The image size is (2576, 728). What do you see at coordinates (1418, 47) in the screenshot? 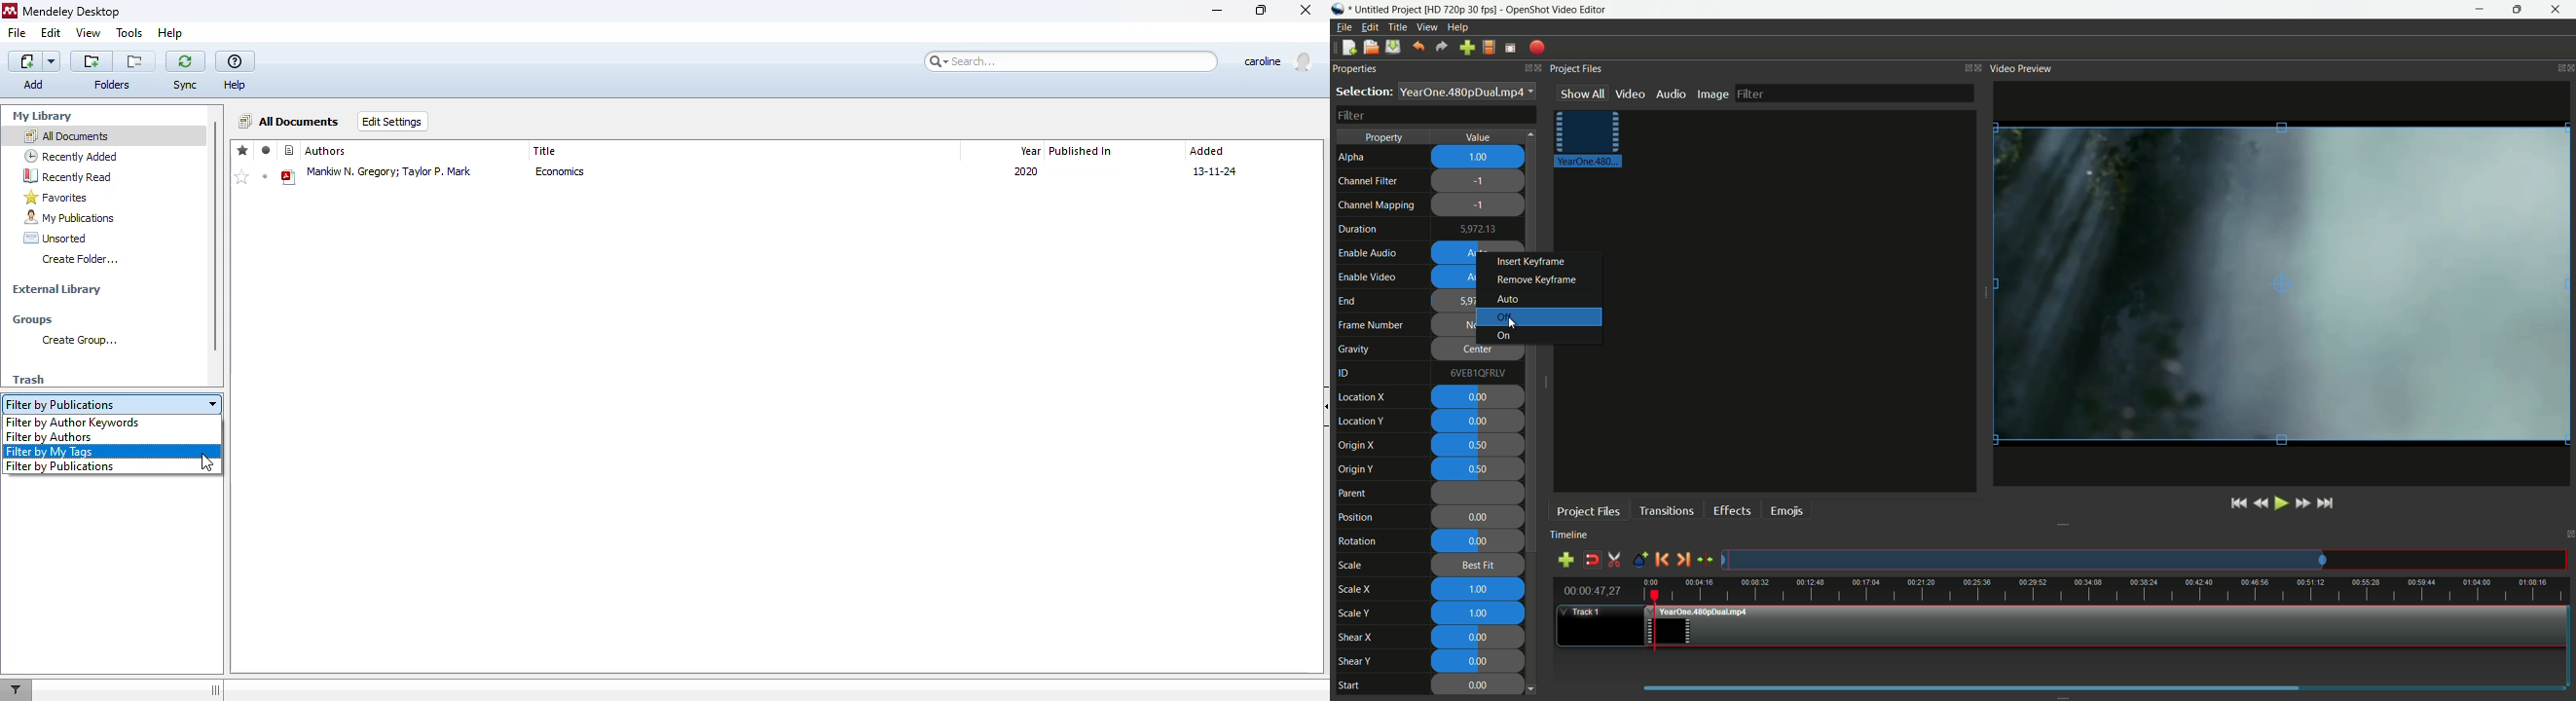
I see `undo` at bounding box center [1418, 47].